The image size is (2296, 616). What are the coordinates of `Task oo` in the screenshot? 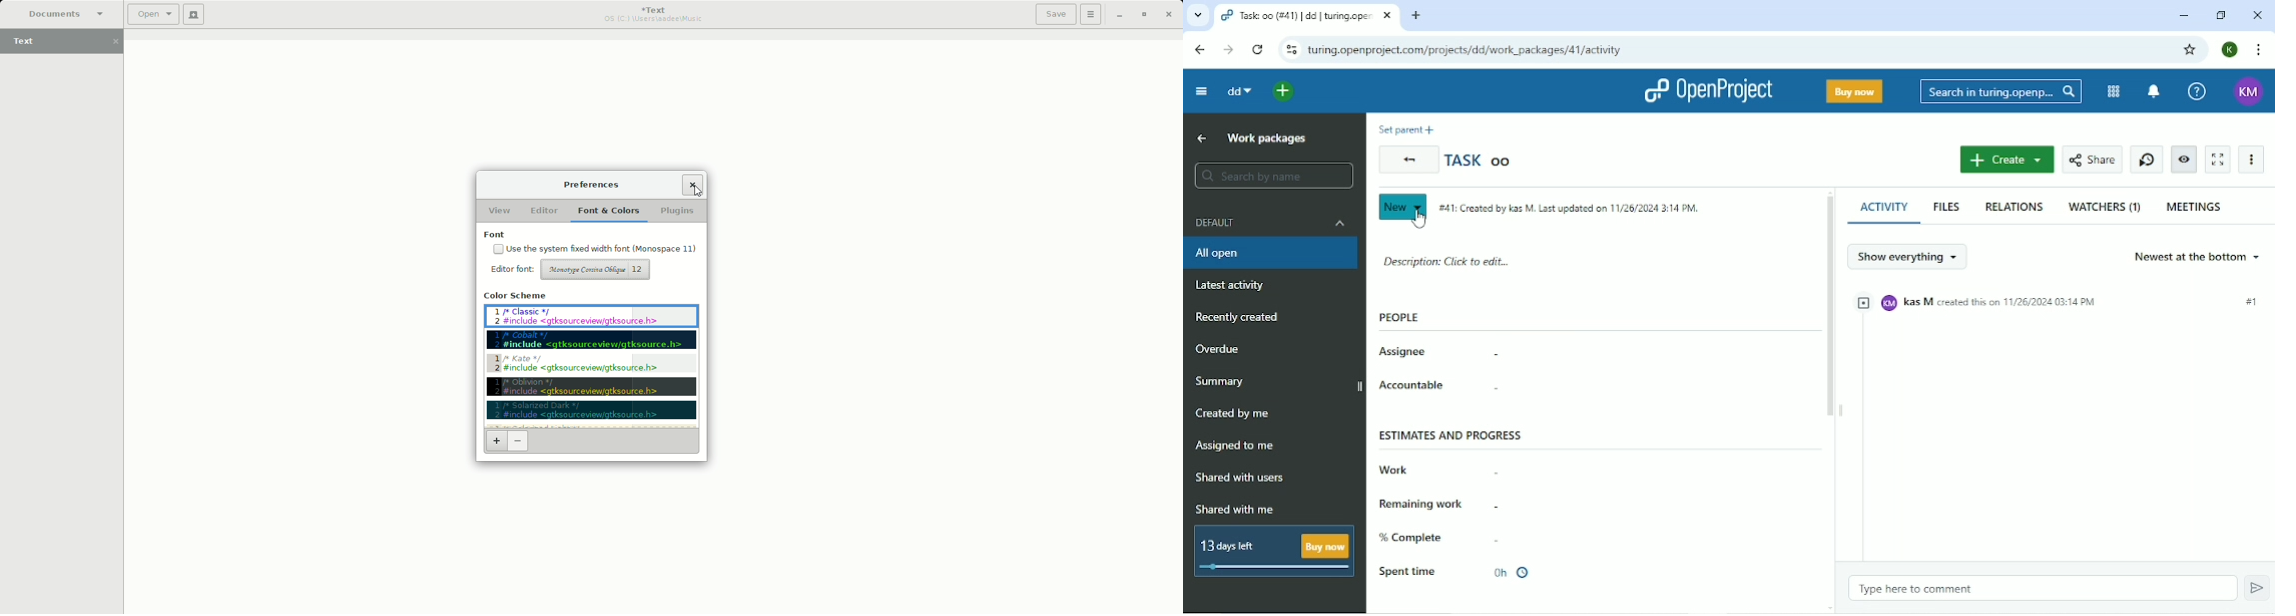 It's located at (1480, 162).